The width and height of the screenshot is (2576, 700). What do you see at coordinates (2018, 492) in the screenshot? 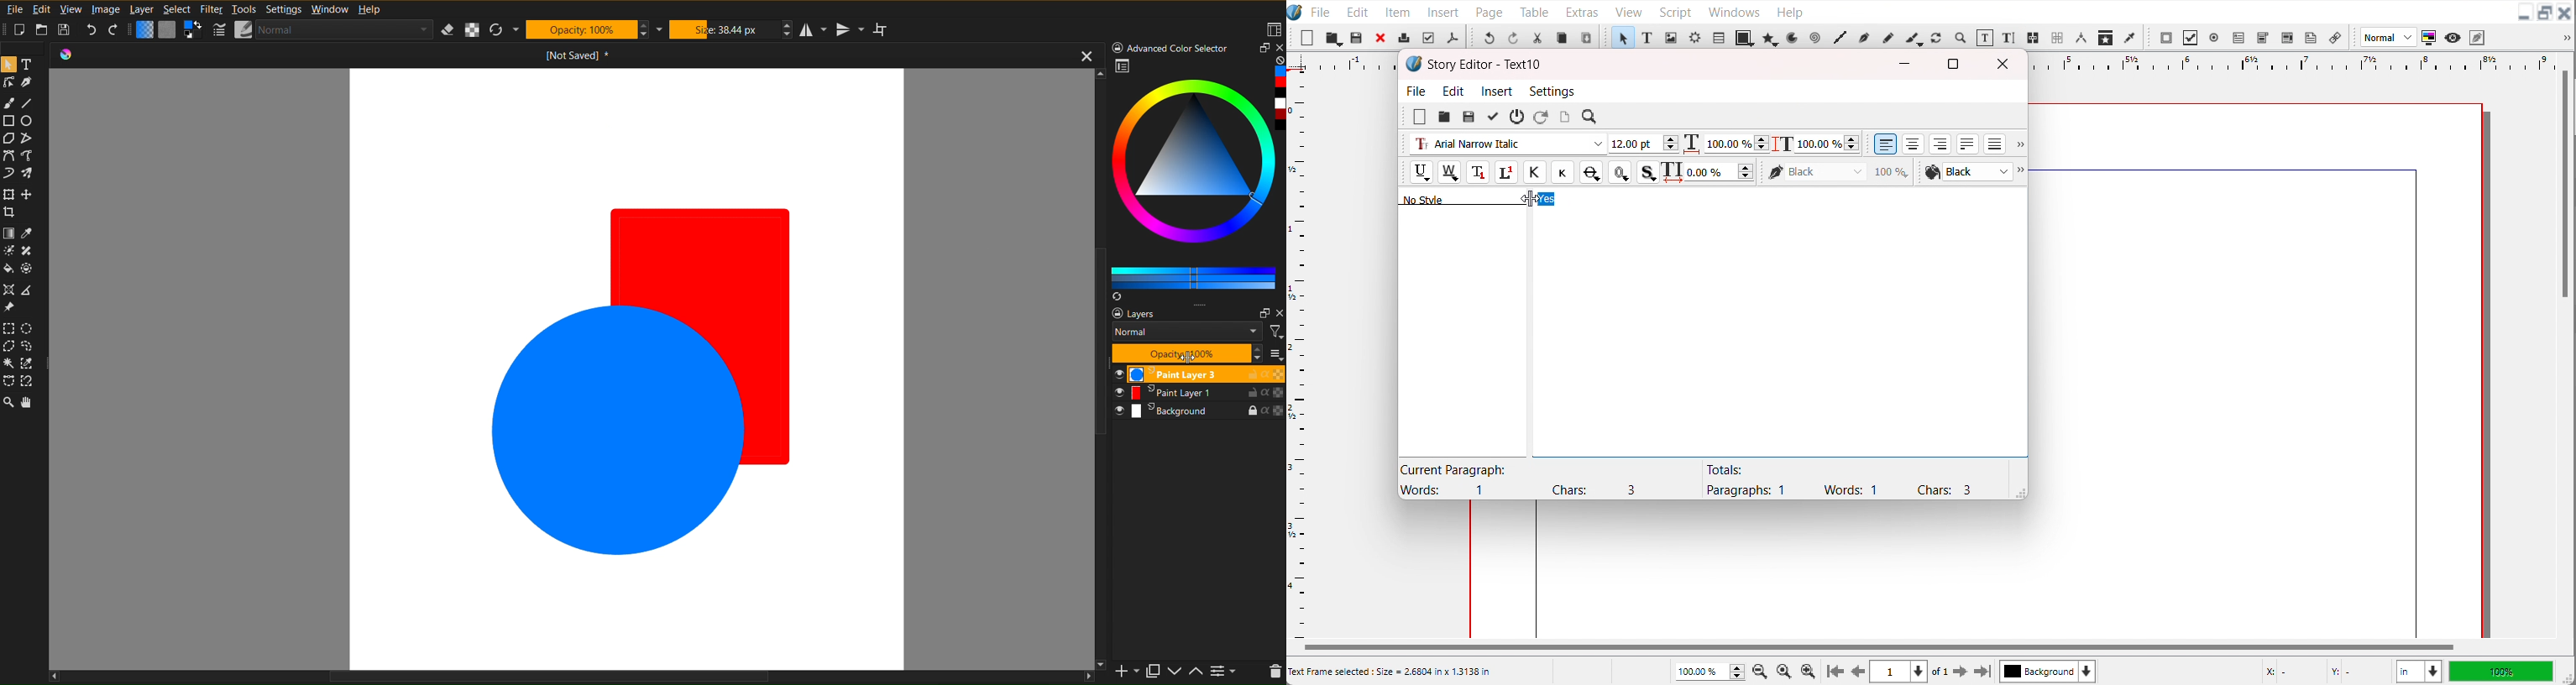
I see `Window adjuster` at bounding box center [2018, 492].